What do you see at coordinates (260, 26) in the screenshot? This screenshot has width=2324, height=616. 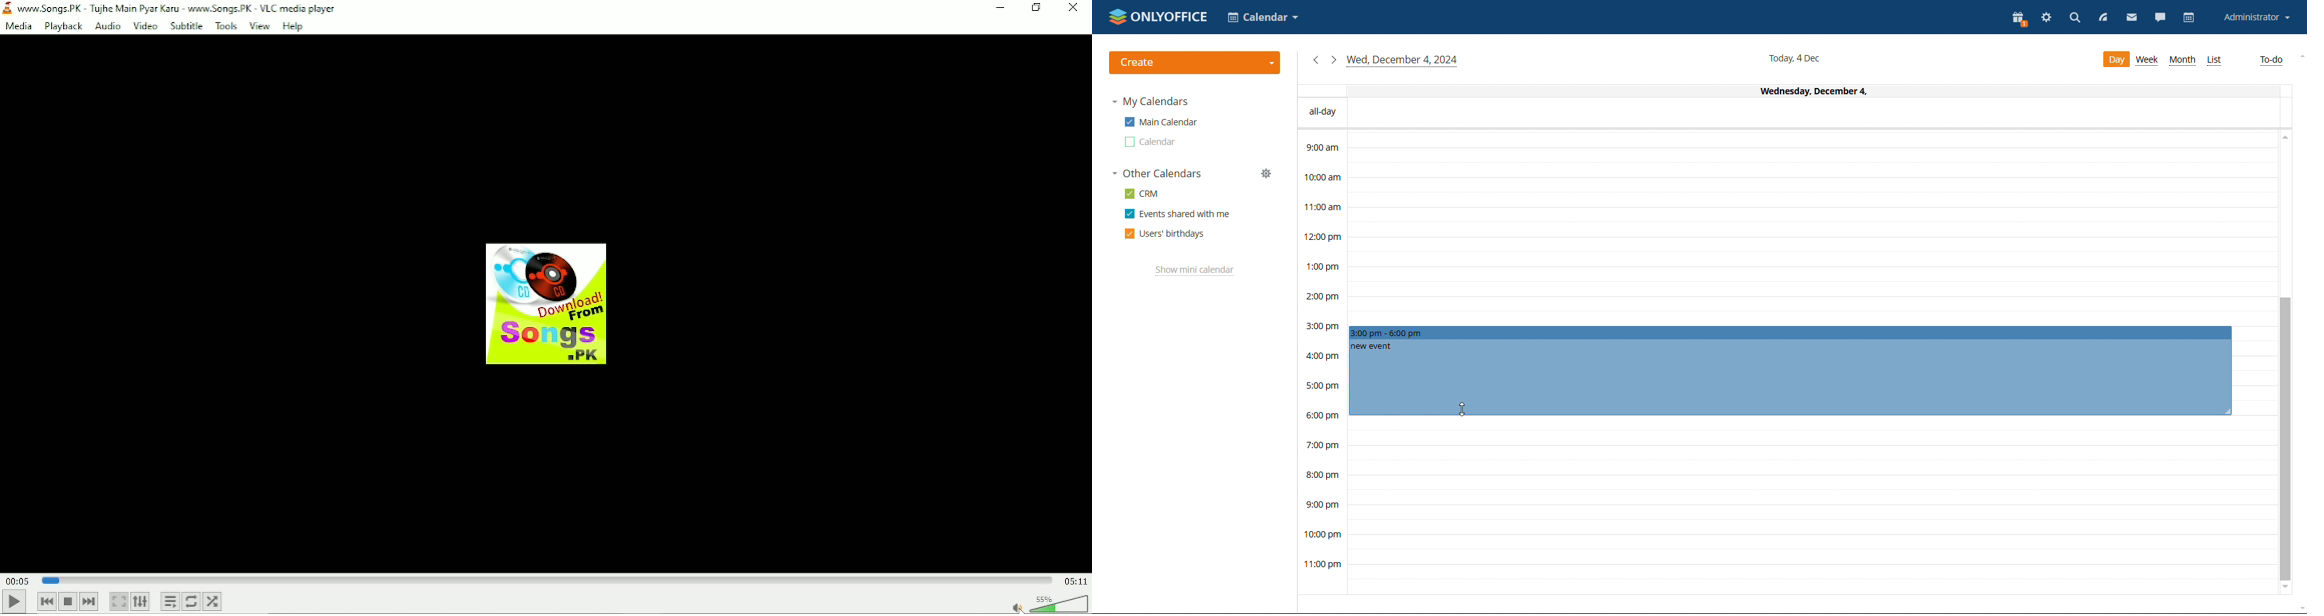 I see `View` at bounding box center [260, 26].